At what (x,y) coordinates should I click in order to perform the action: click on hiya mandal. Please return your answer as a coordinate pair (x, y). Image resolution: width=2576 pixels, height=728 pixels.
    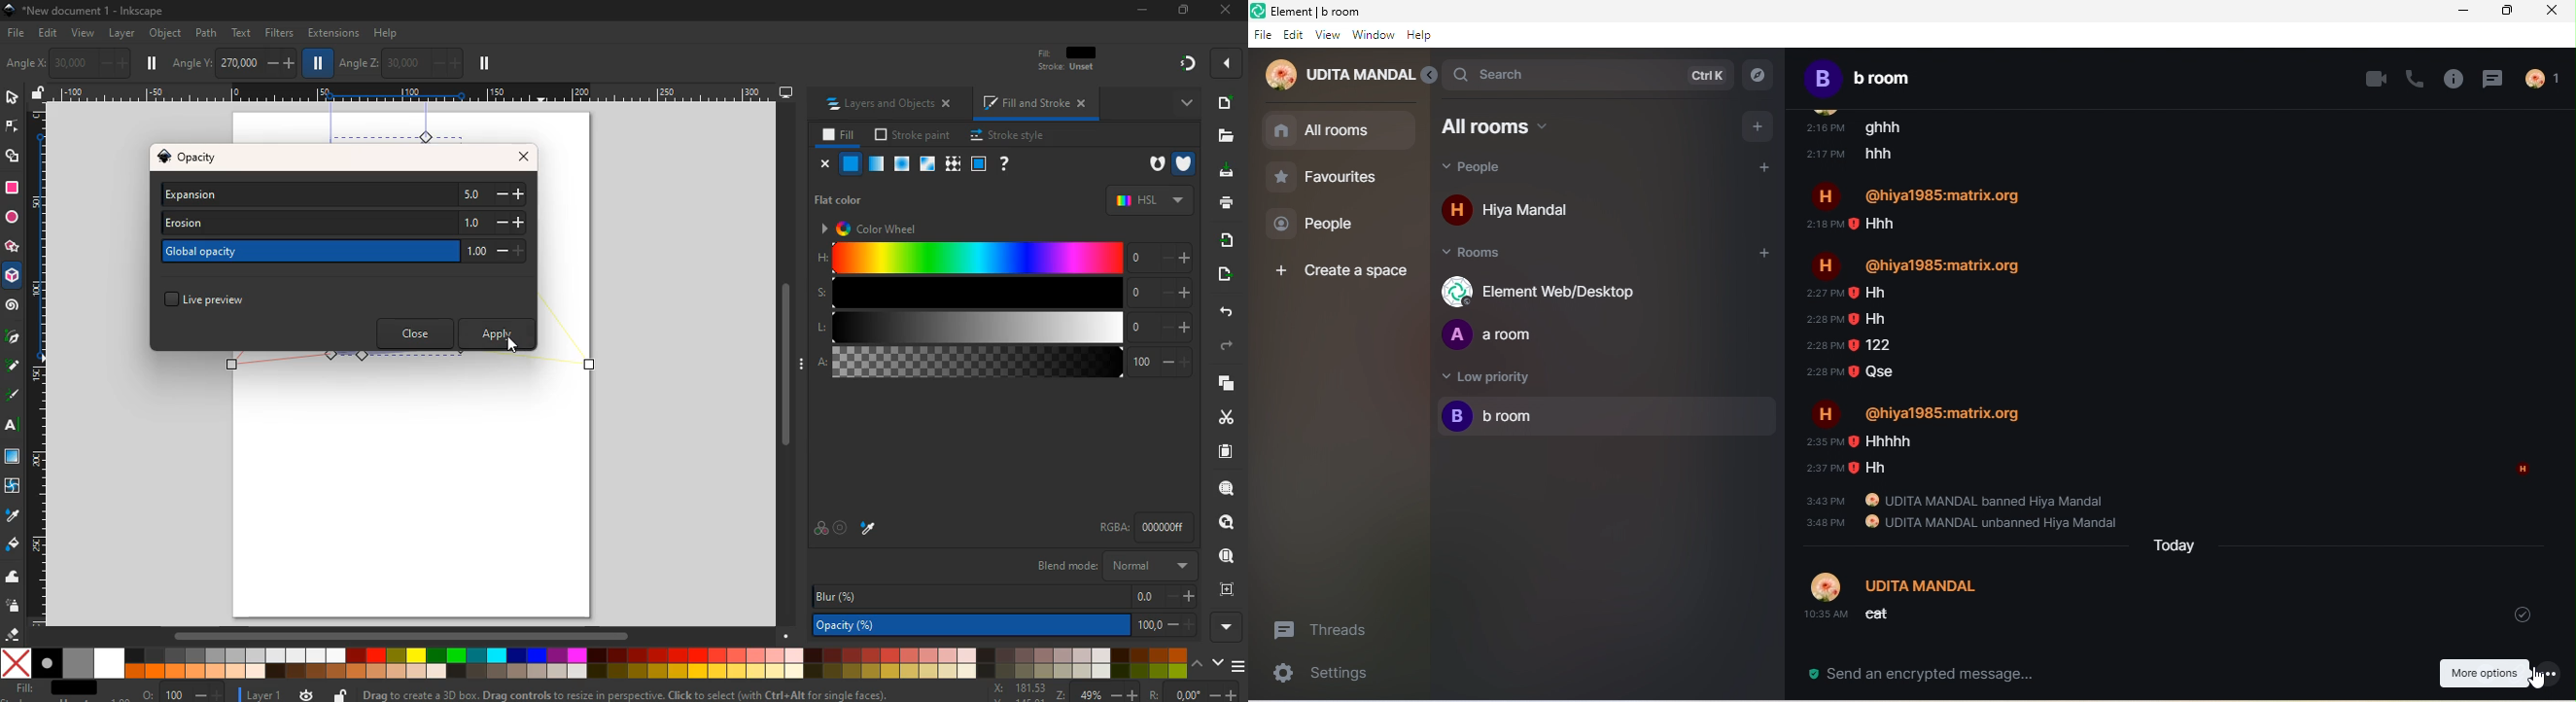
    Looking at the image, I should click on (1516, 213).